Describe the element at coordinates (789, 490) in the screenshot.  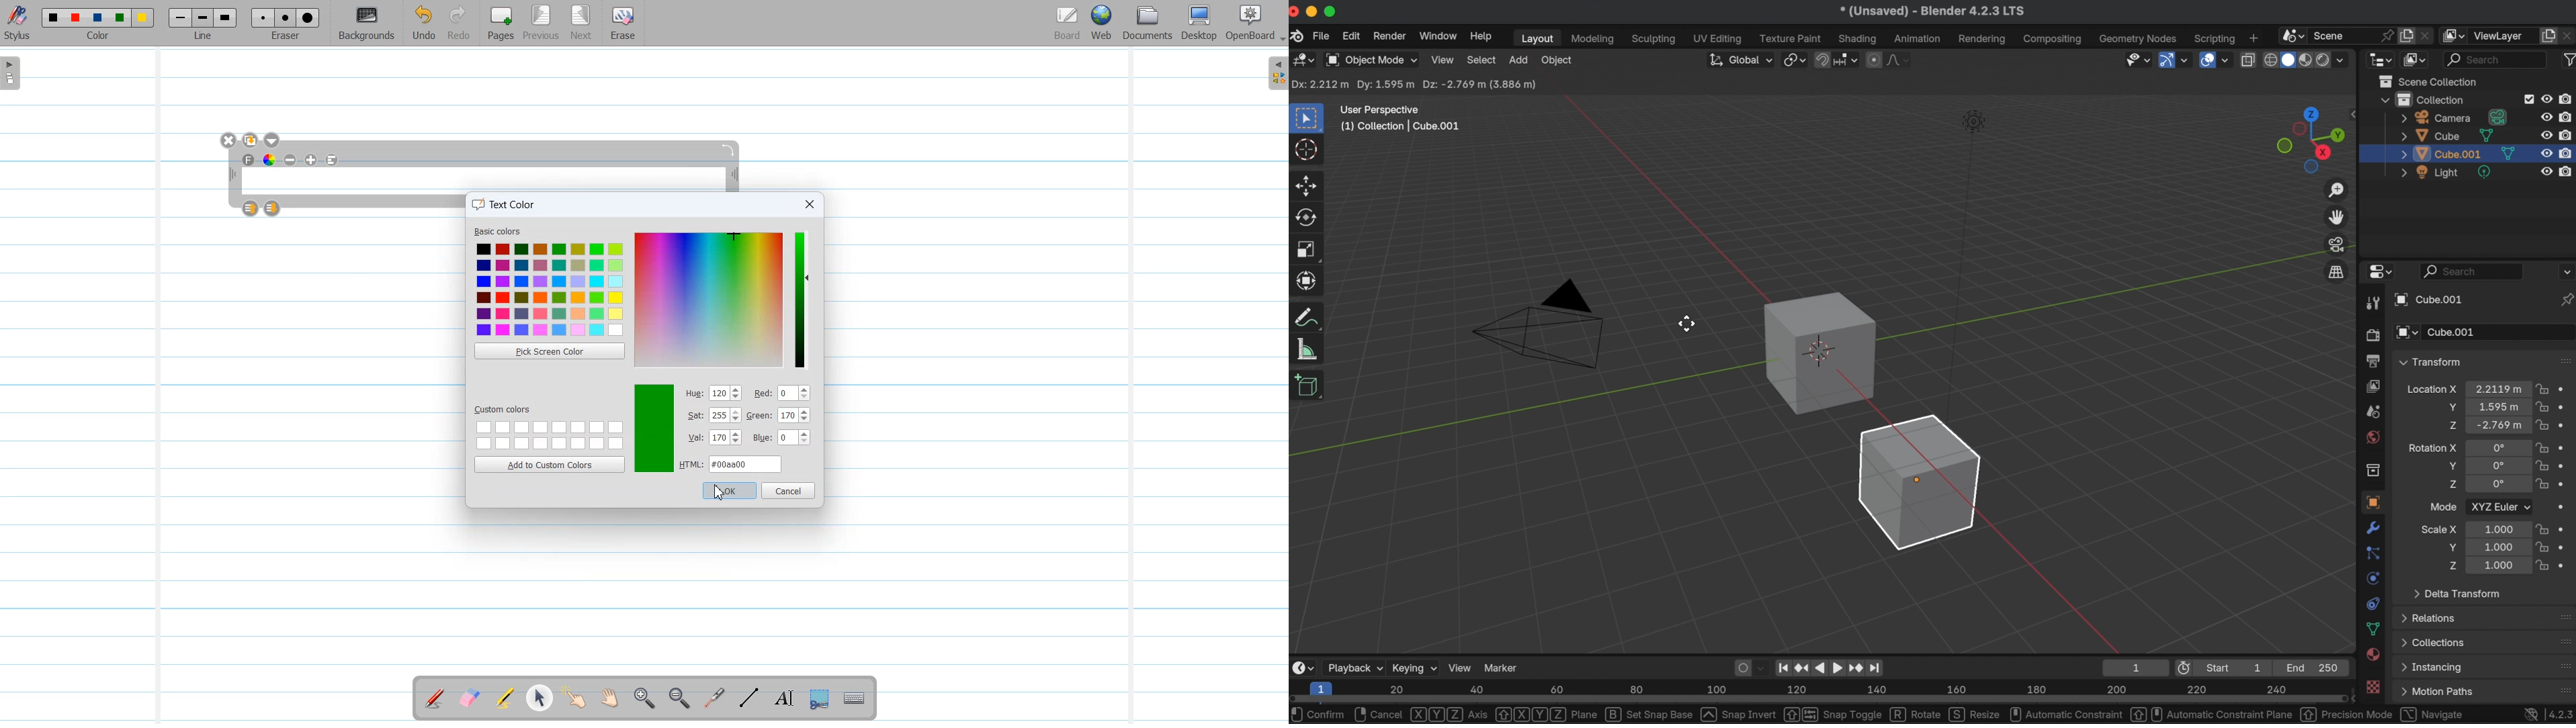
I see `Cancel` at that location.